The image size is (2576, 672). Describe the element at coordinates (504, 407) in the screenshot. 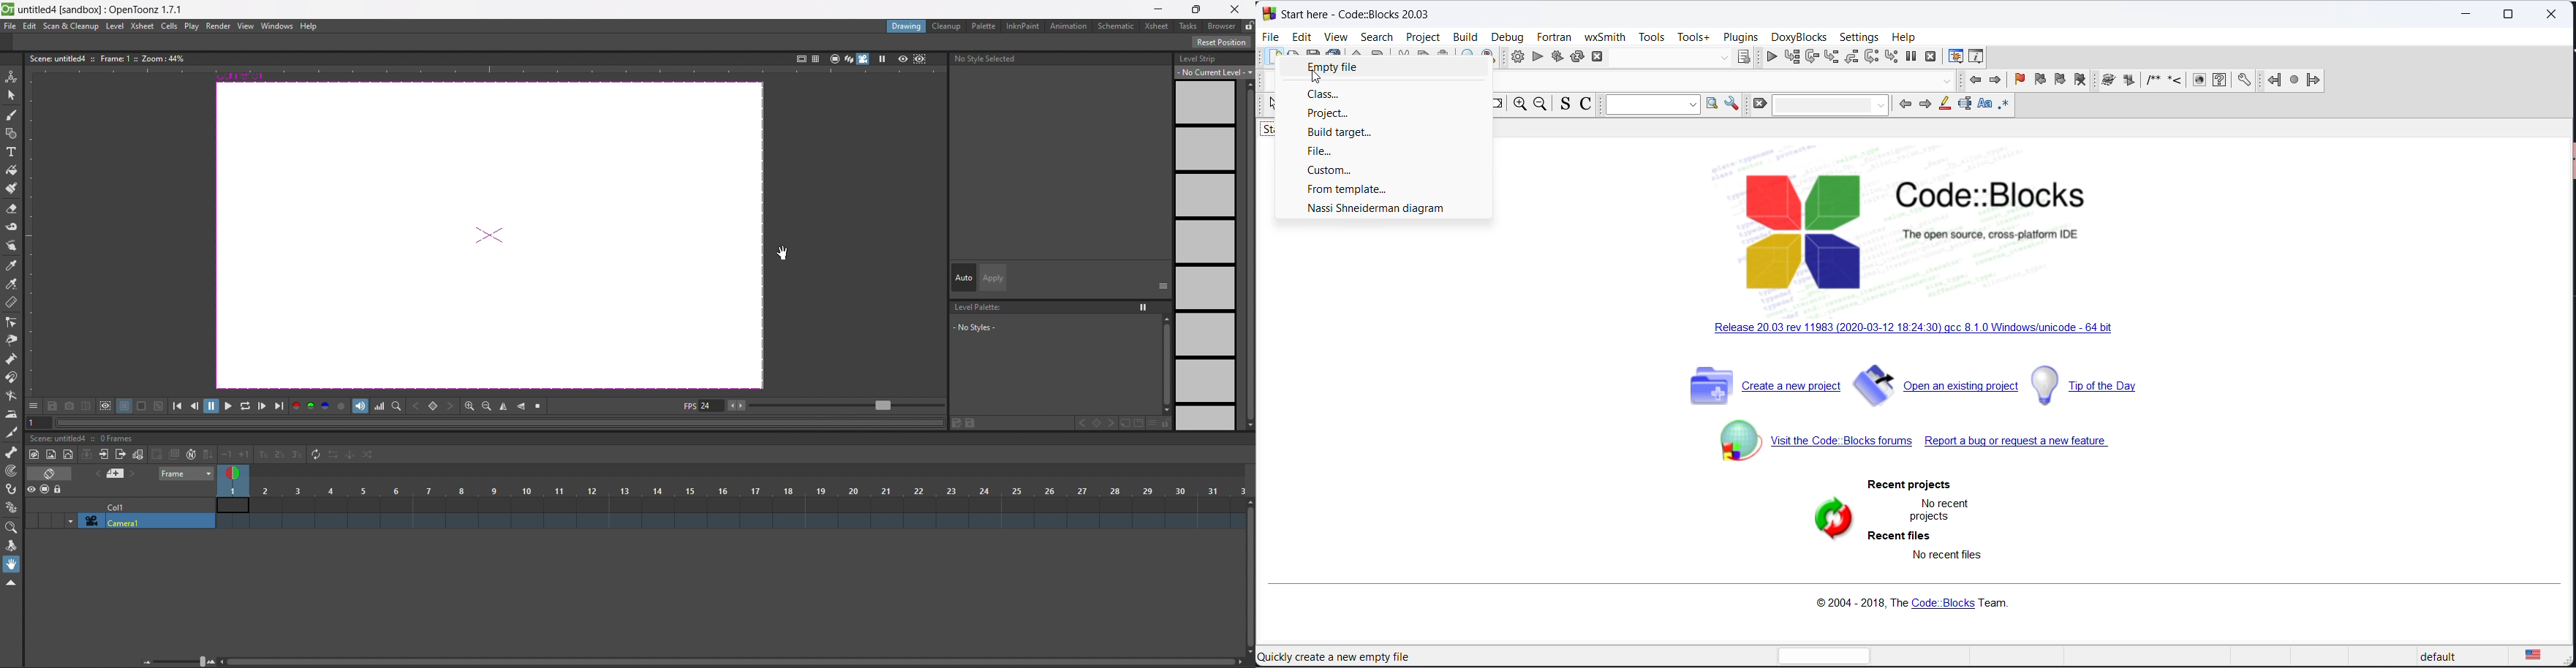

I see `flip horizontally` at that location.